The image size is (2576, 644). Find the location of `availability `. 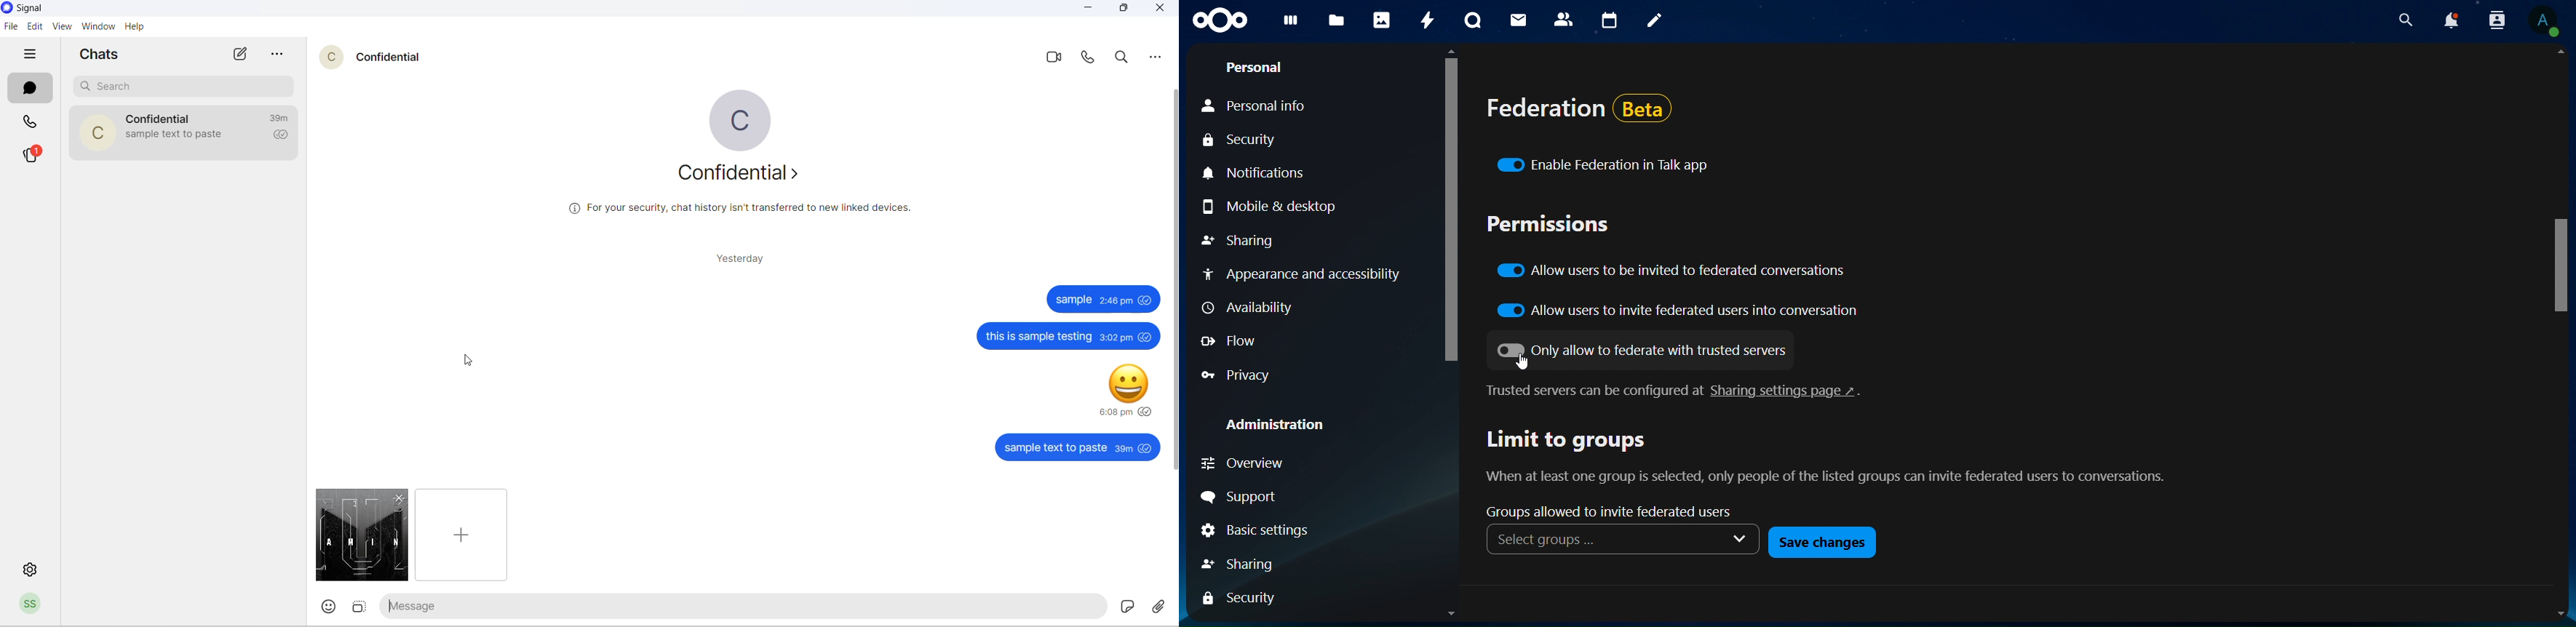

availability  is located at coordinates (1248, 308).